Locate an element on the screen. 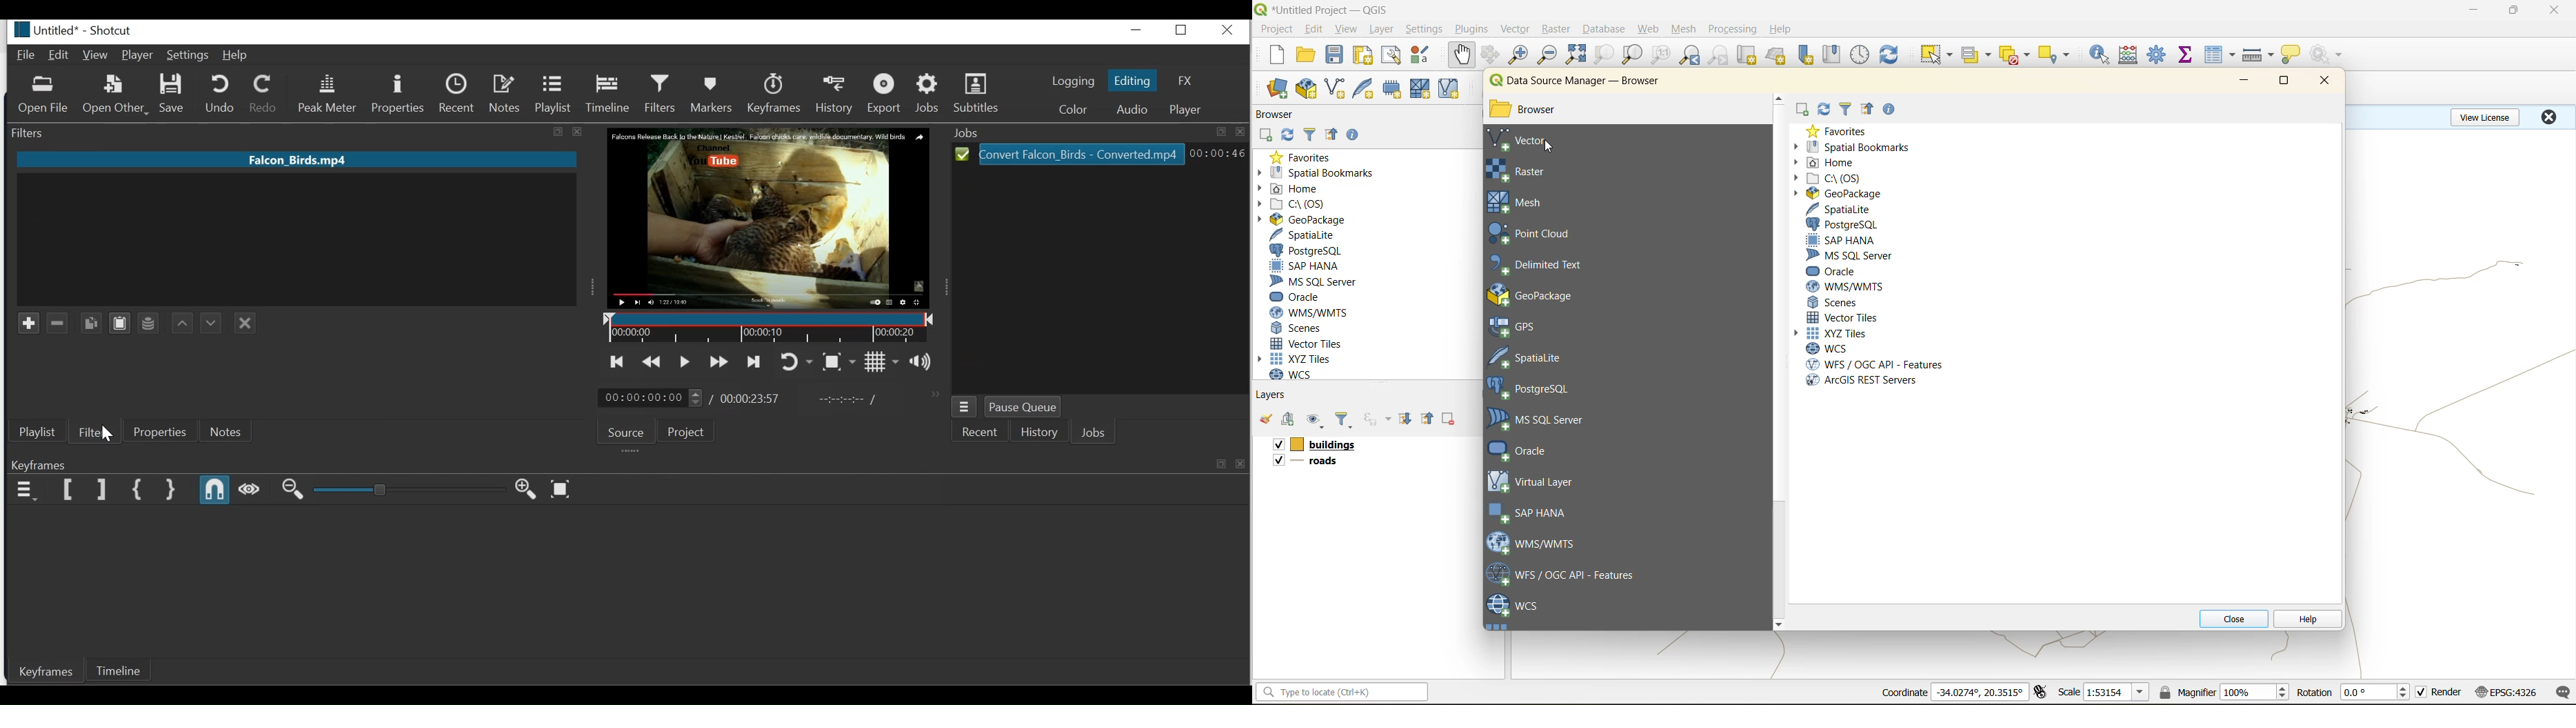  checkbox is located at coordinates (2422, 693).